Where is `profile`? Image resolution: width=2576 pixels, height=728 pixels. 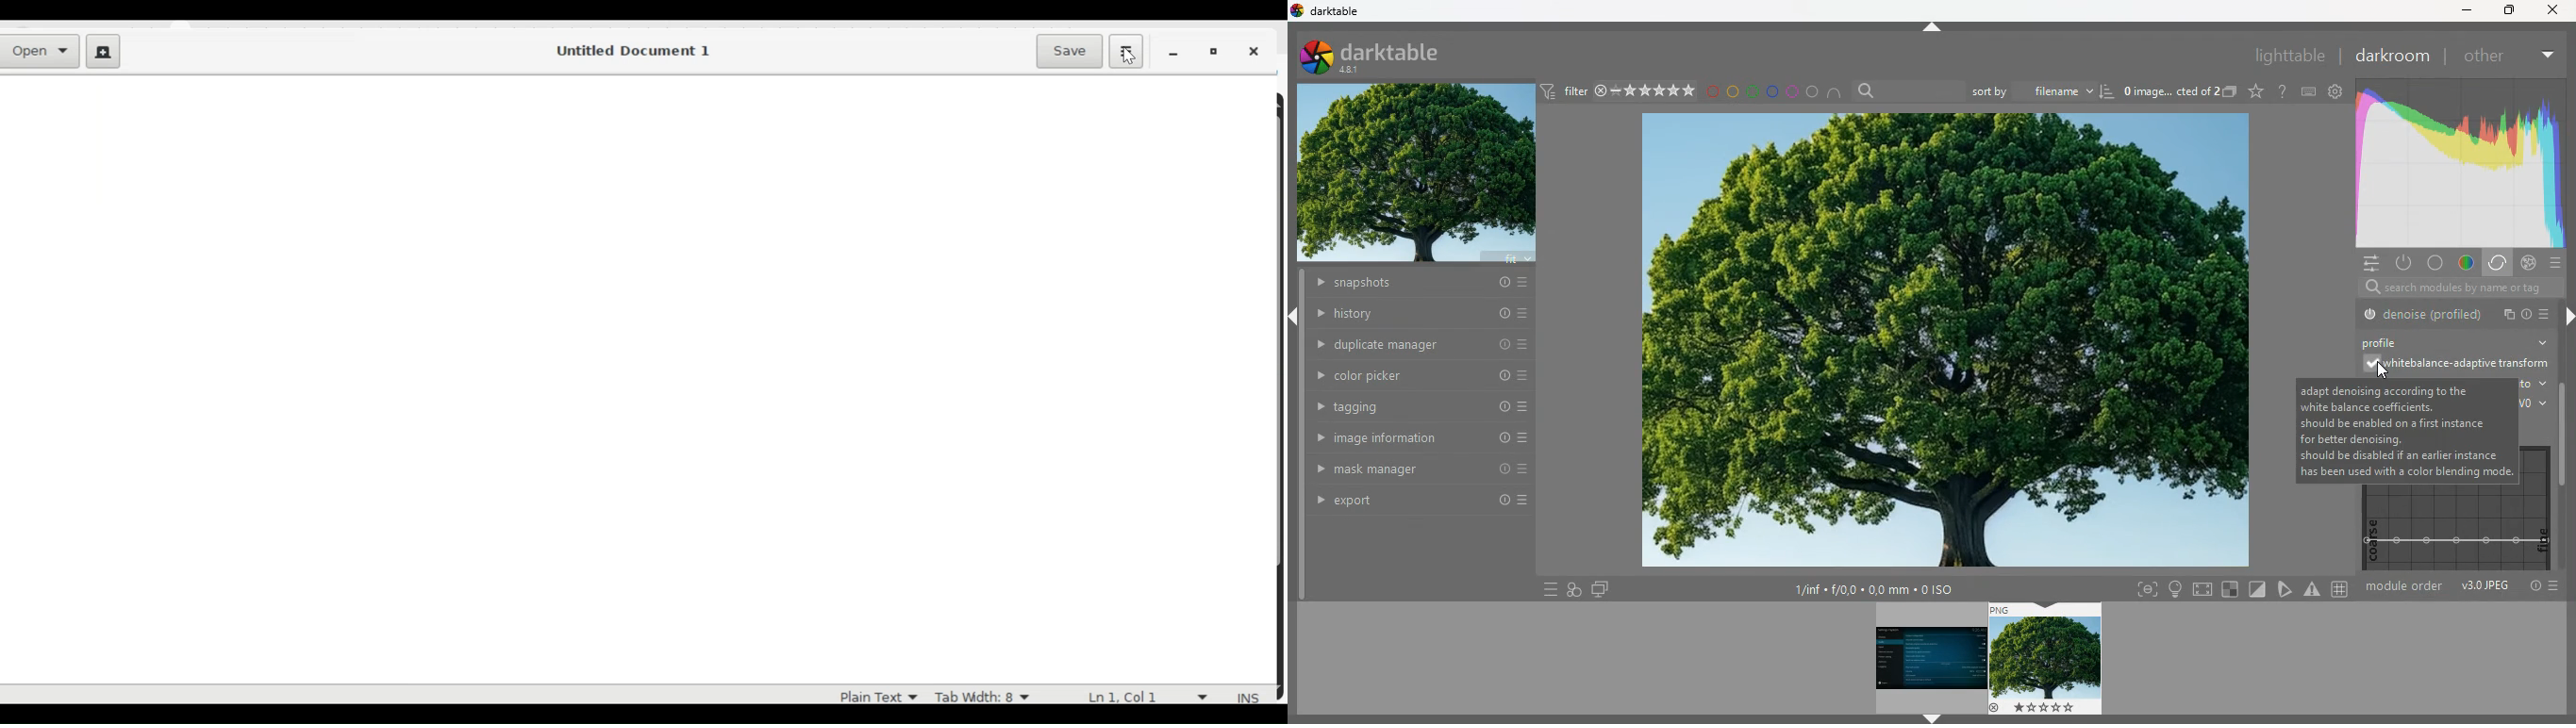 profile is located at coordinates (2527, 313).